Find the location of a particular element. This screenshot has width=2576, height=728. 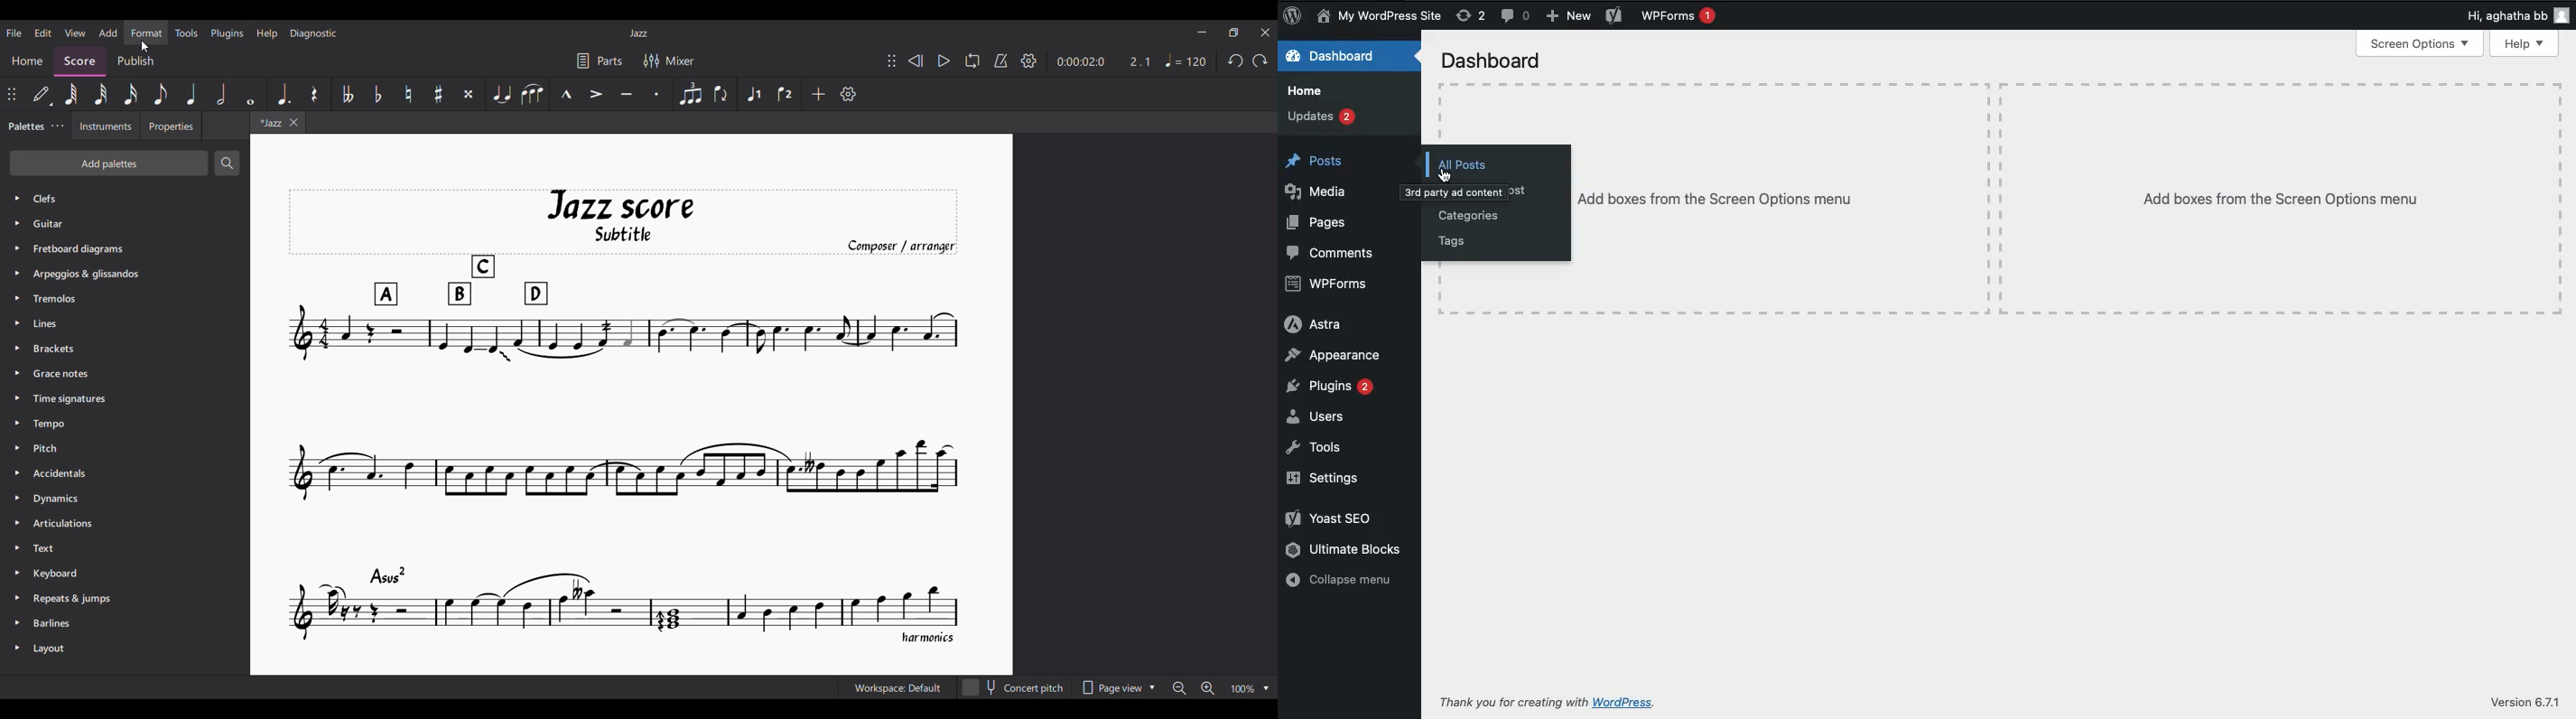

Tremolos is located at coordinates (53, 301).